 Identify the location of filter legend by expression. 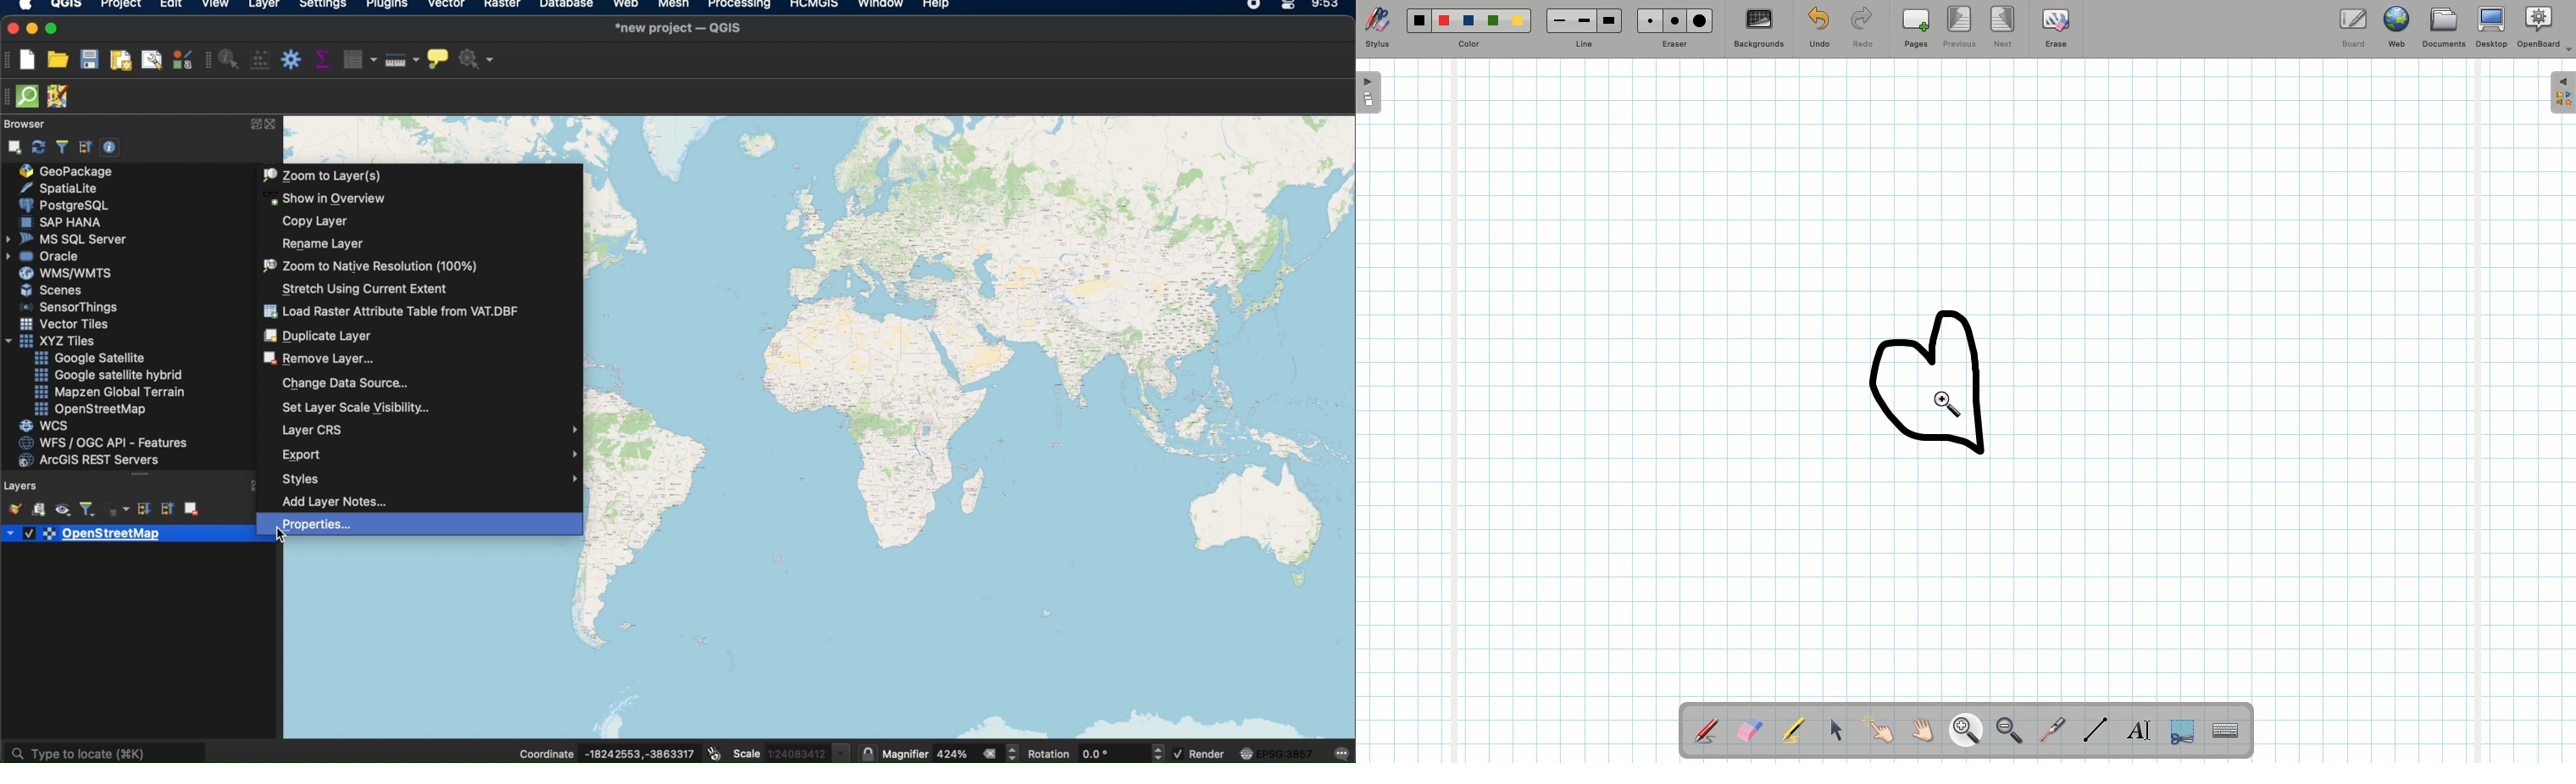
(118, 511).